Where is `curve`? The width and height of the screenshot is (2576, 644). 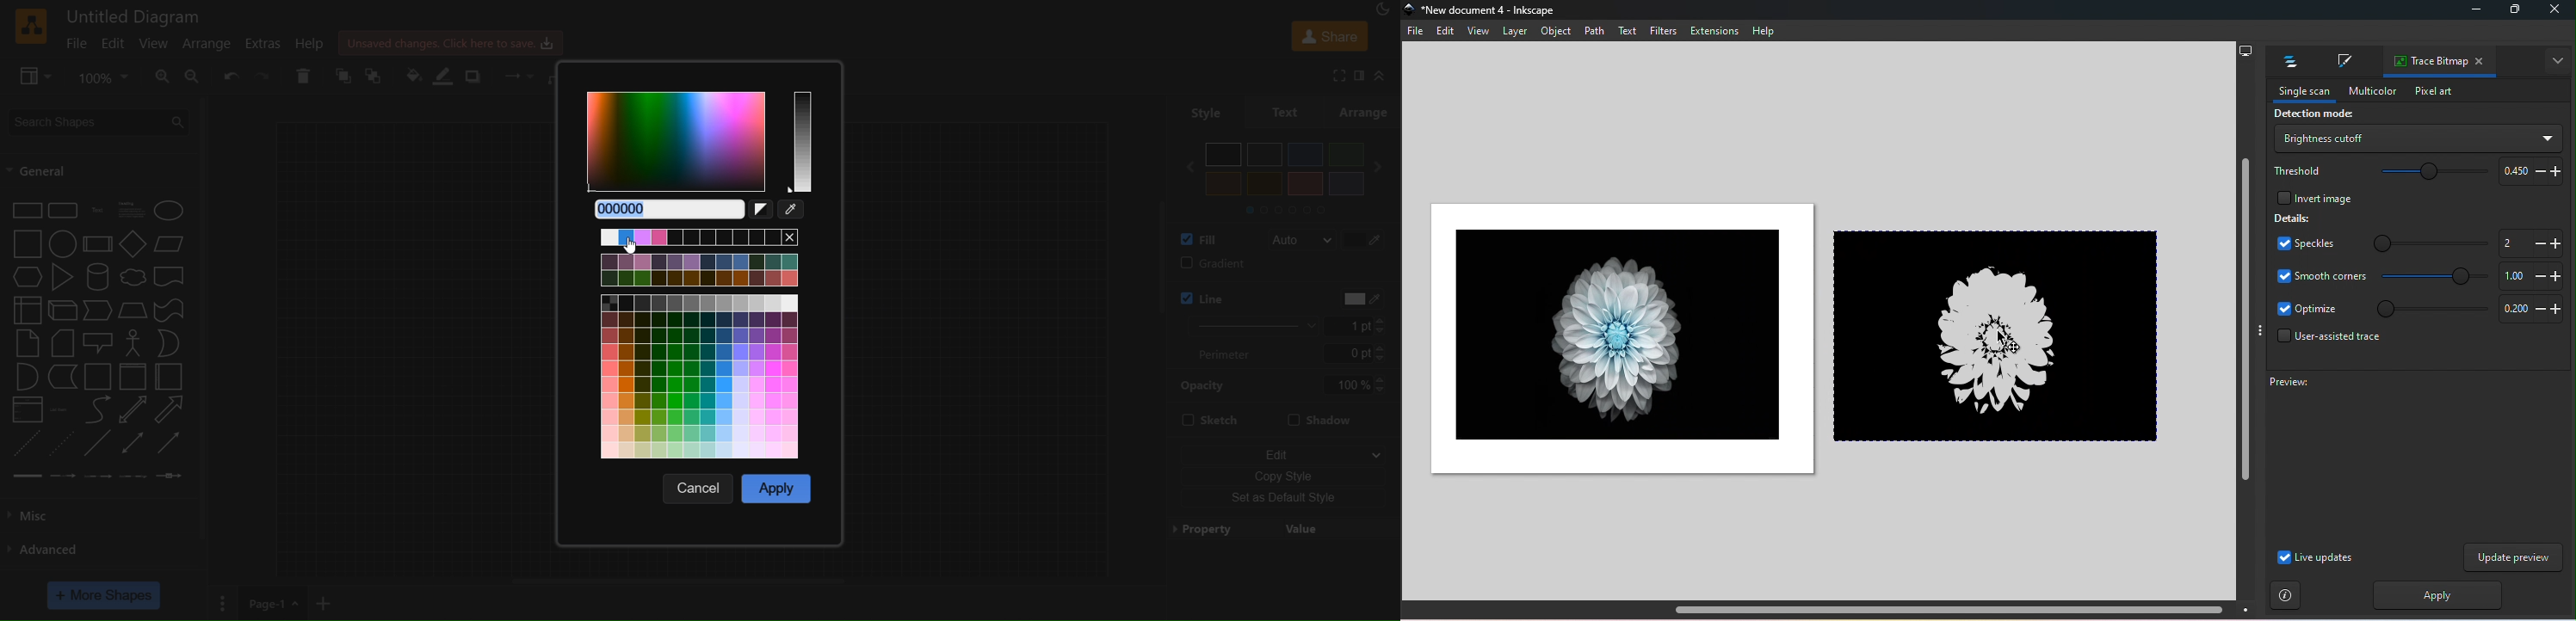
curve is located at coordinates (98, 411).